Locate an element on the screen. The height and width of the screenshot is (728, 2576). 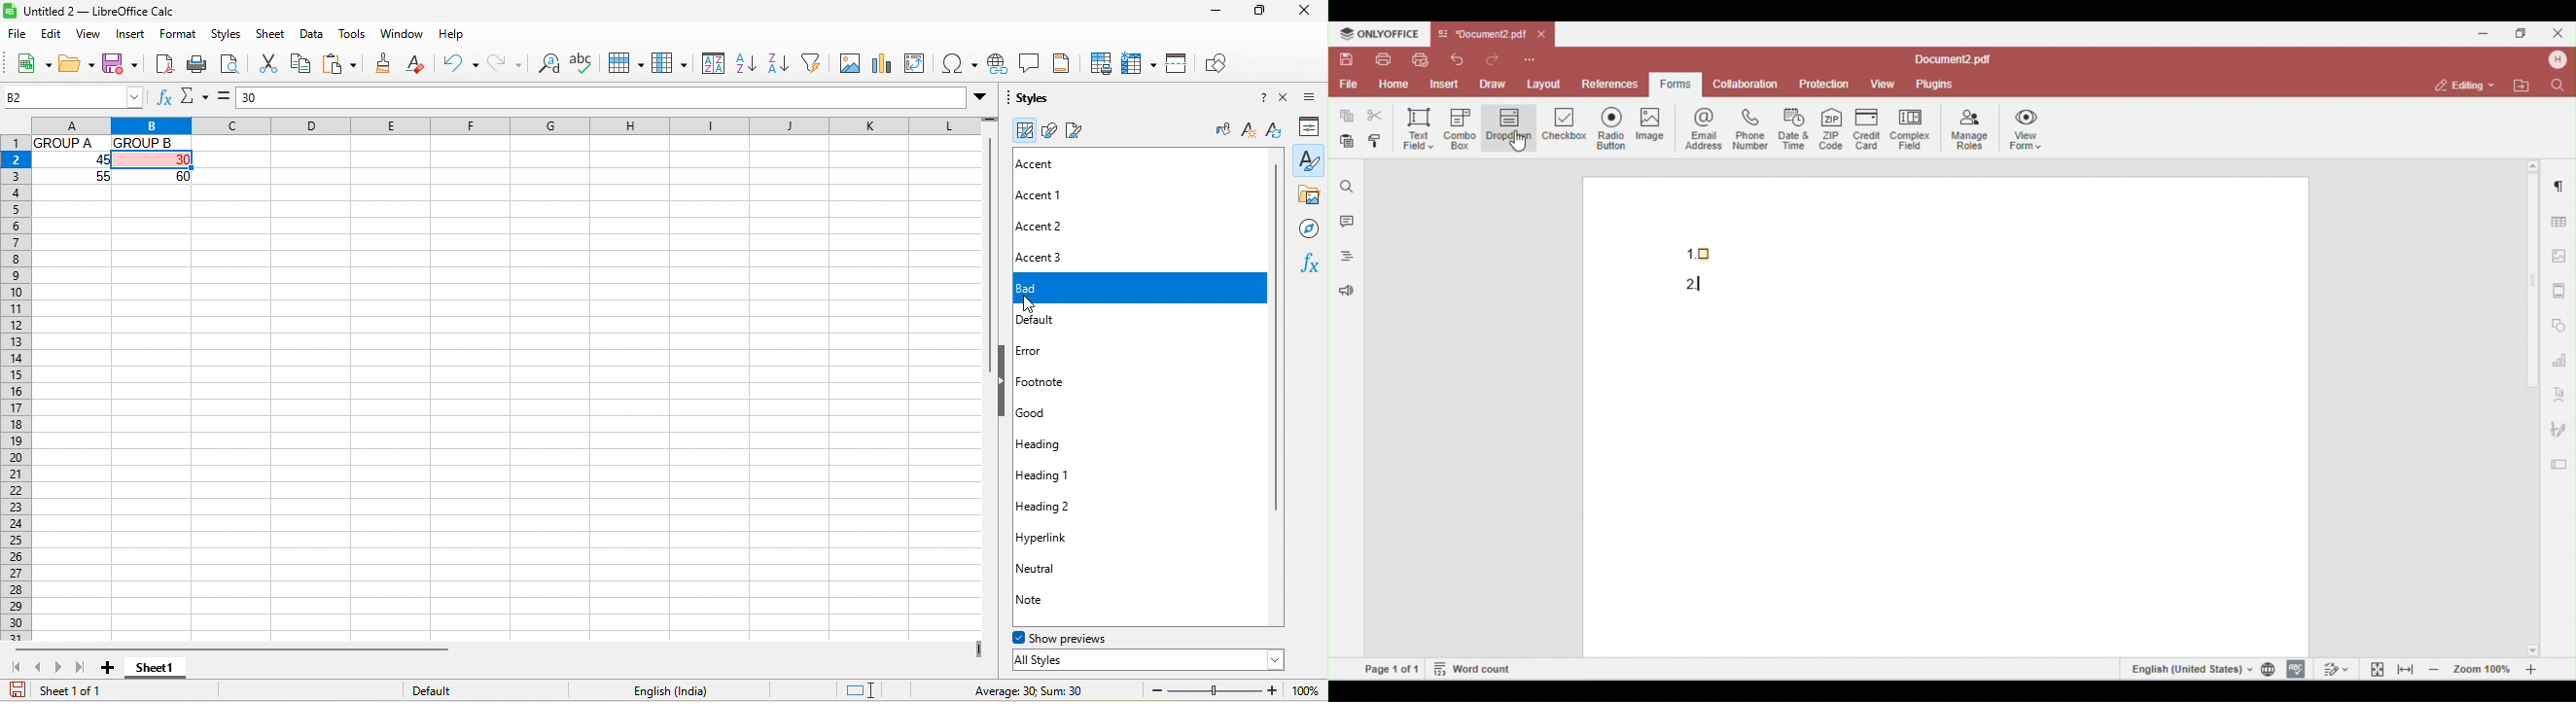
data is located at coordinates (316, 35).